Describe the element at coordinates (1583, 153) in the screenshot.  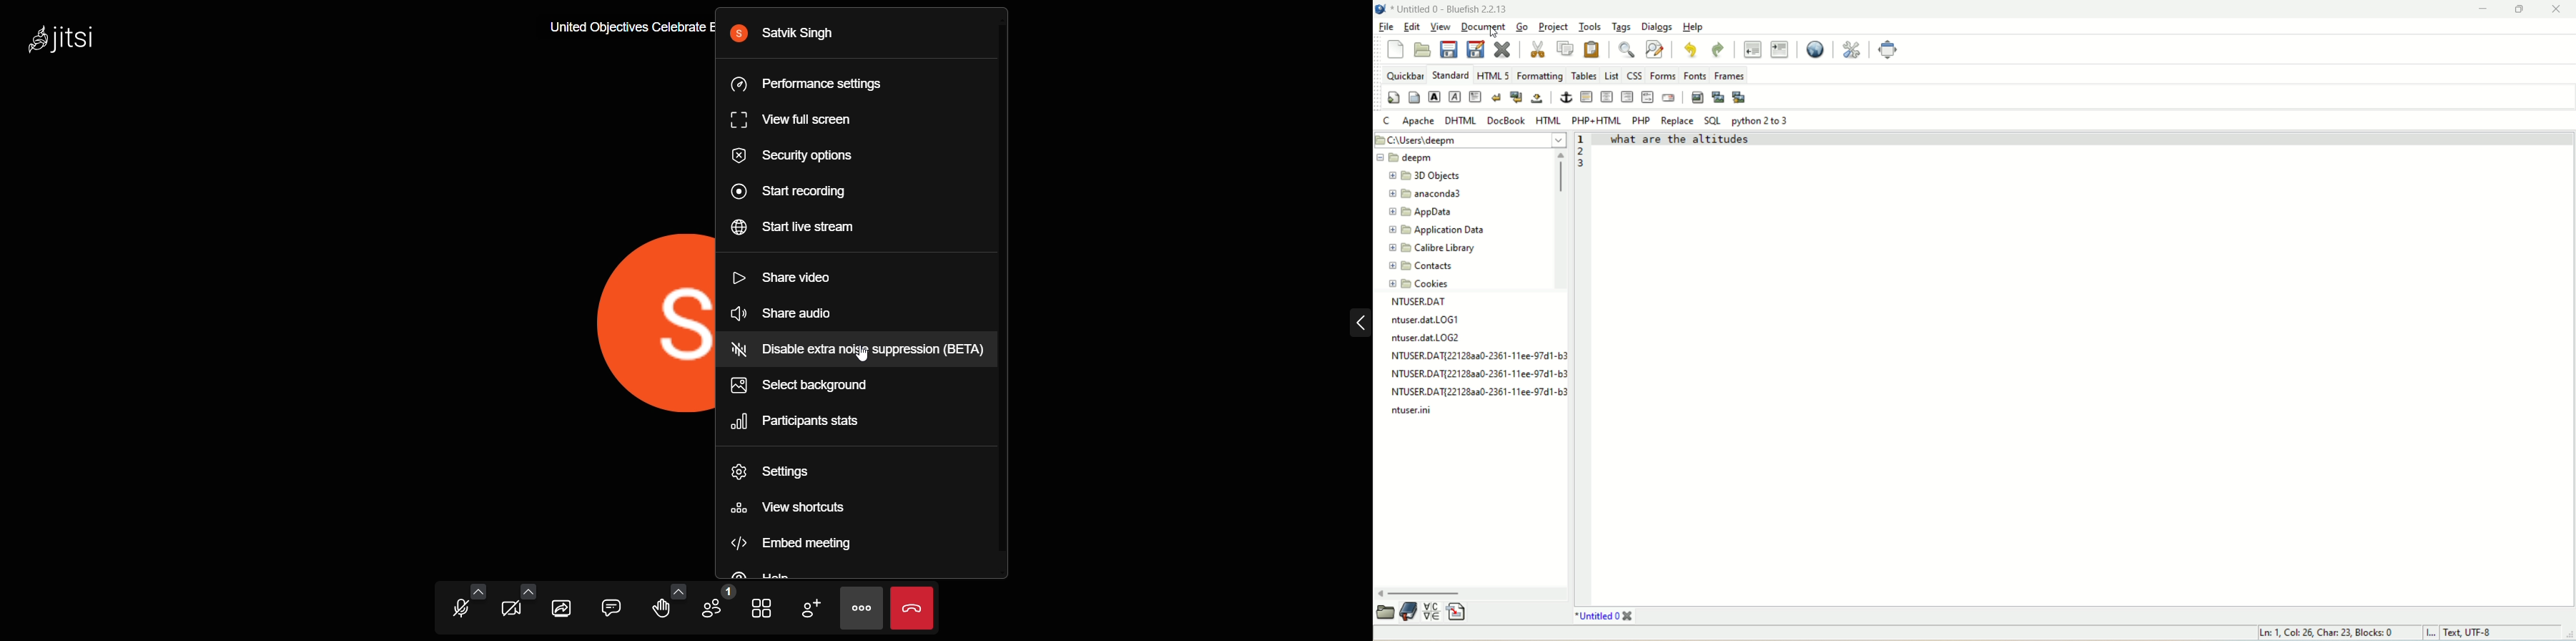
I see `line number` at that location.